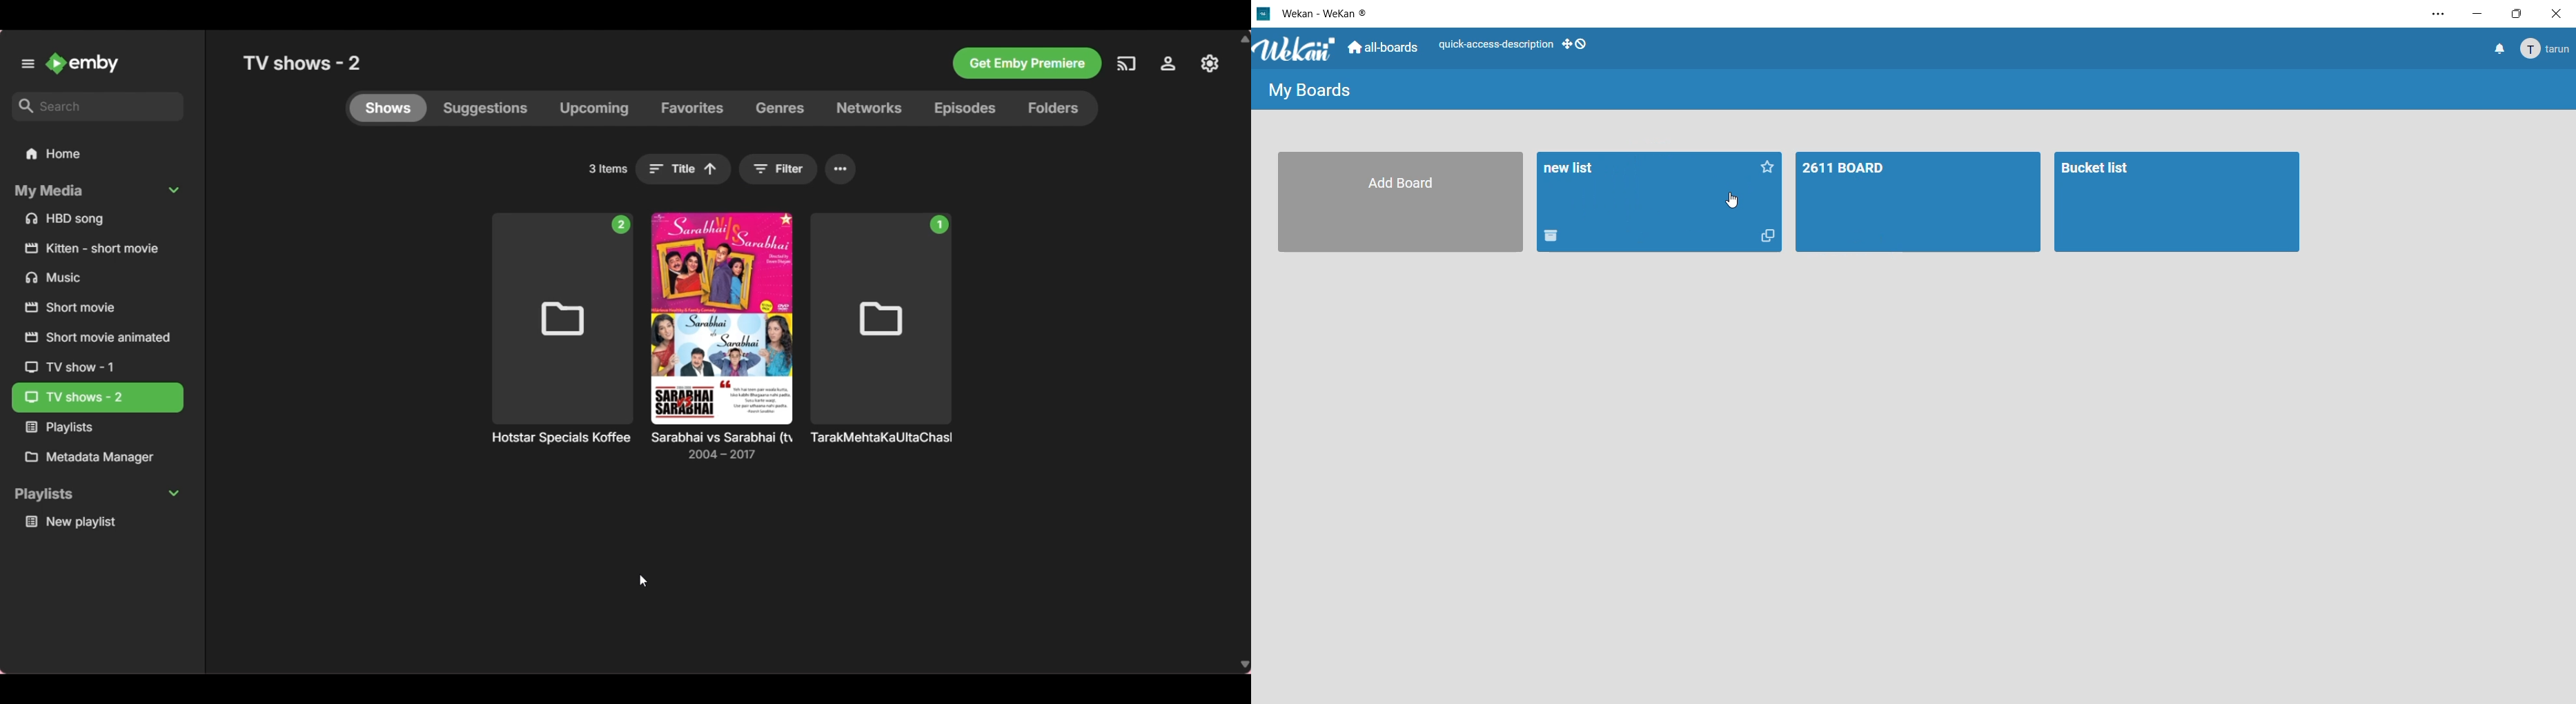 The height and width of the screenshot is (728, 2576). I want to click on cursor, so click(1731, 201).